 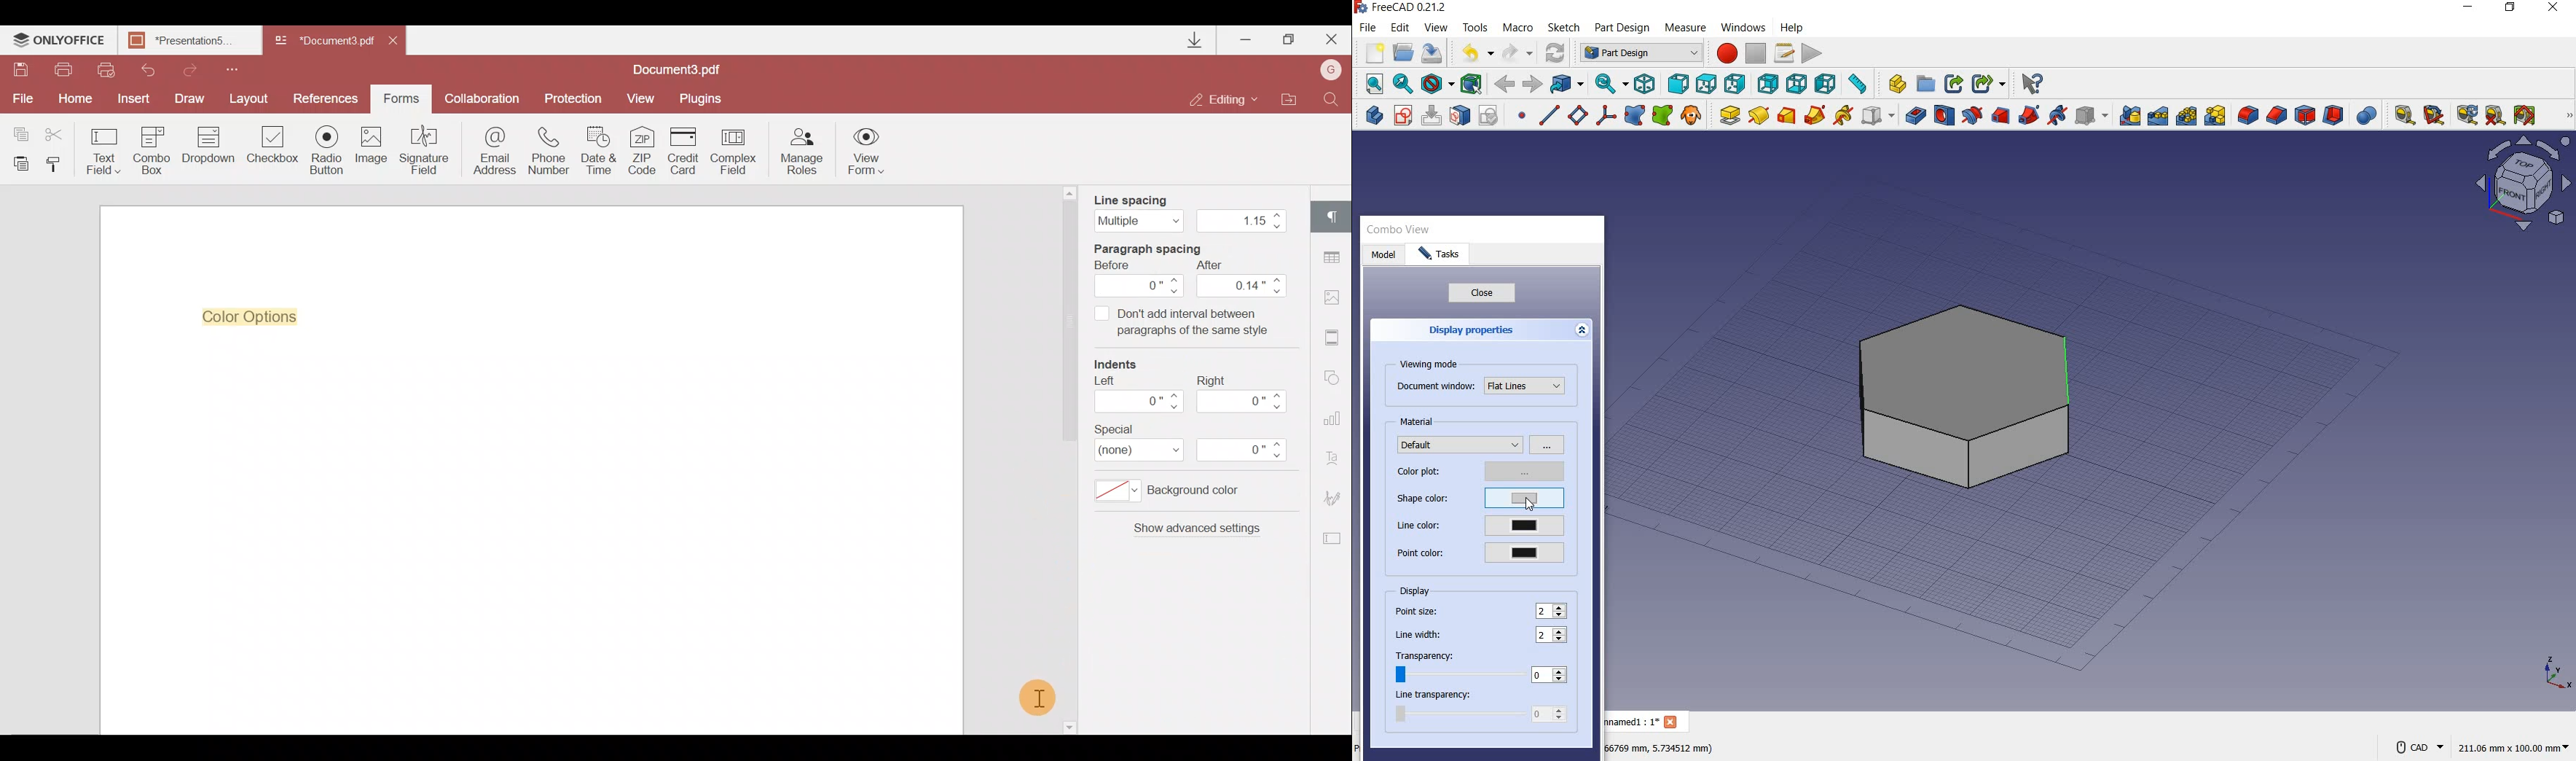 What do you see at coordinates (1447, 257) in the screenshot?
I see `tasks` at bounding box center [1447, 257].